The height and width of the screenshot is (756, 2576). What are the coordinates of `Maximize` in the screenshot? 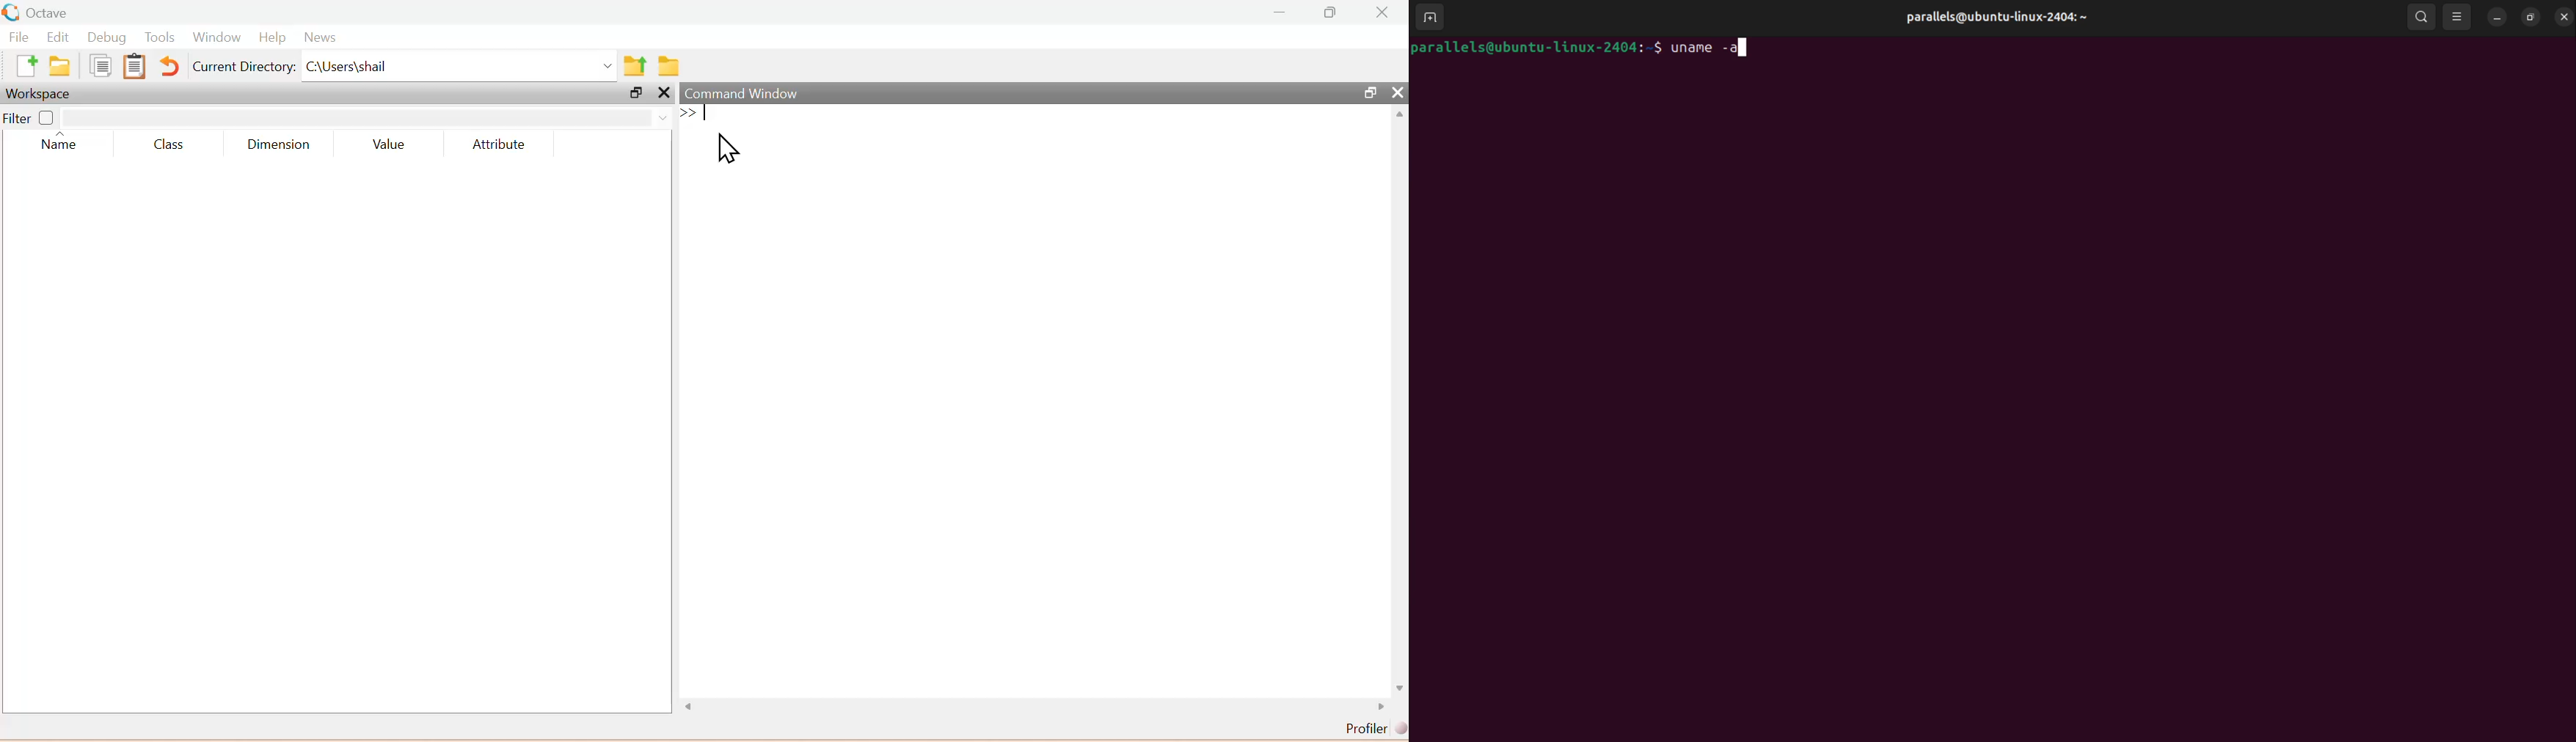 It's located at (1332, 12).